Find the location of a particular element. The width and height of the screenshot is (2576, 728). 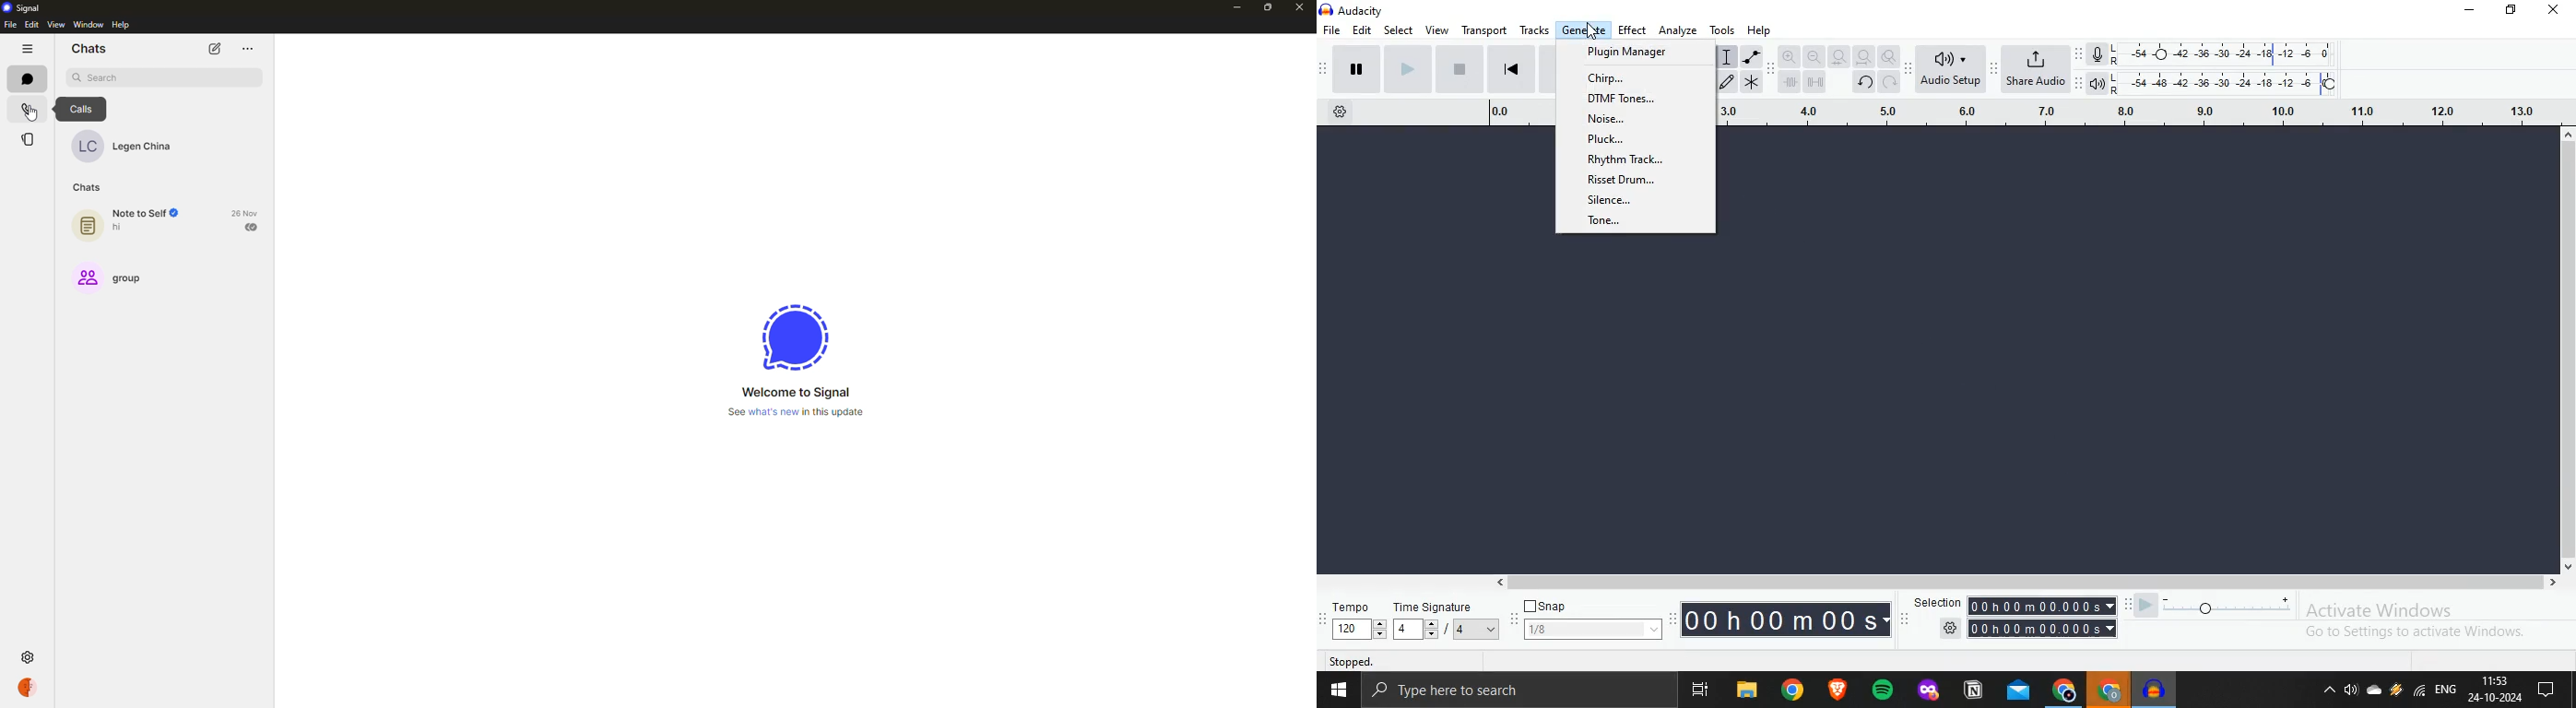

Italic is located at coordinates (1753, 56).